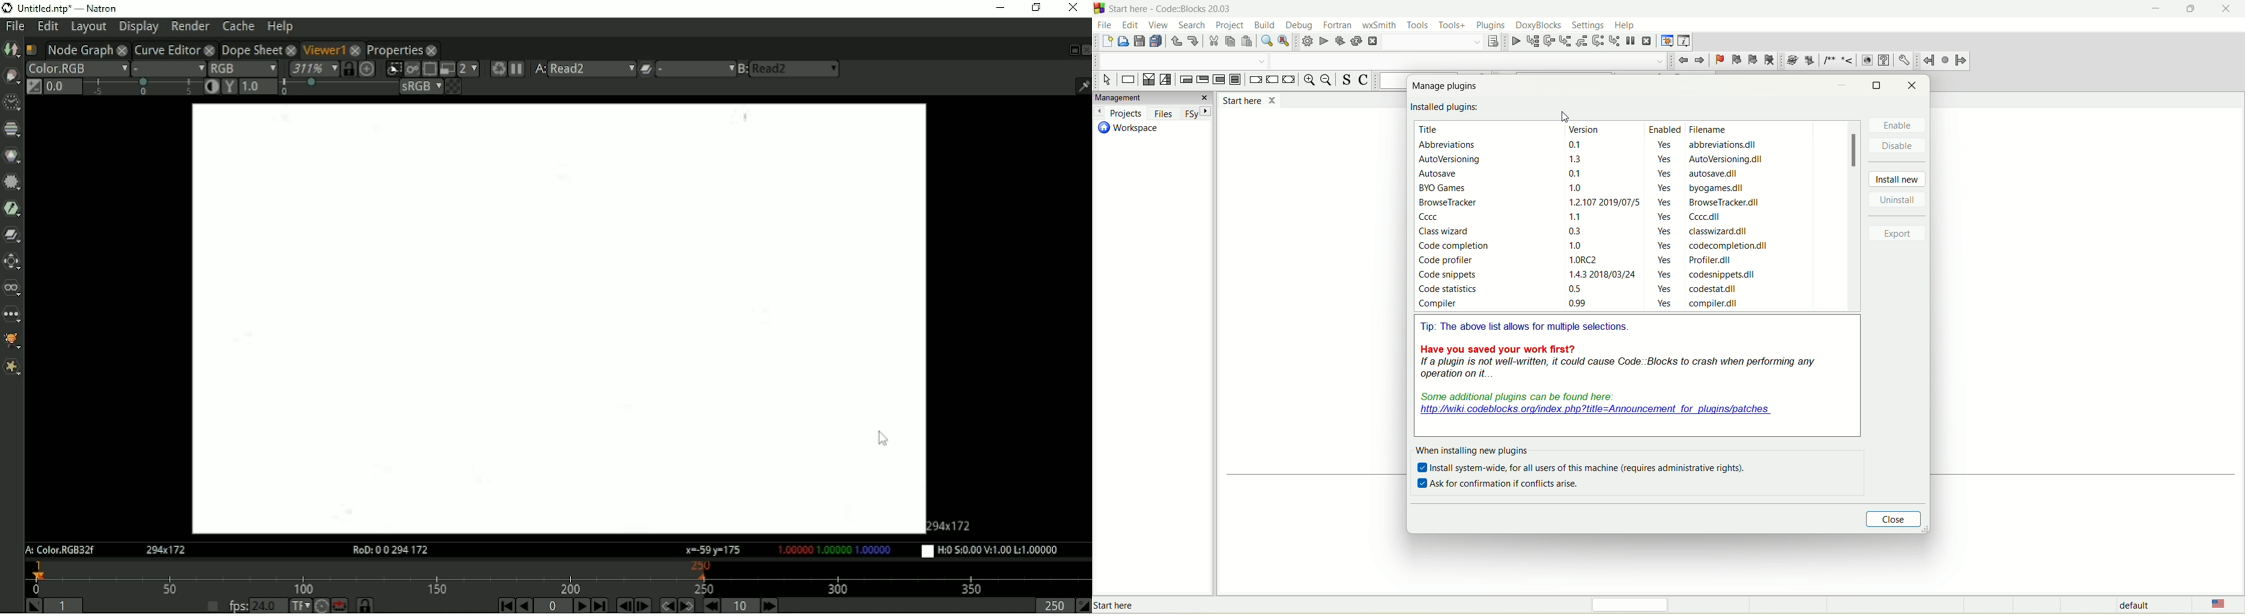  What do you see at coordinates (1593, 160) in the screenshot?
I see `AutoVersioning 13 Yes  AutoVersioning.dil` at bounding box center [1593, 160].